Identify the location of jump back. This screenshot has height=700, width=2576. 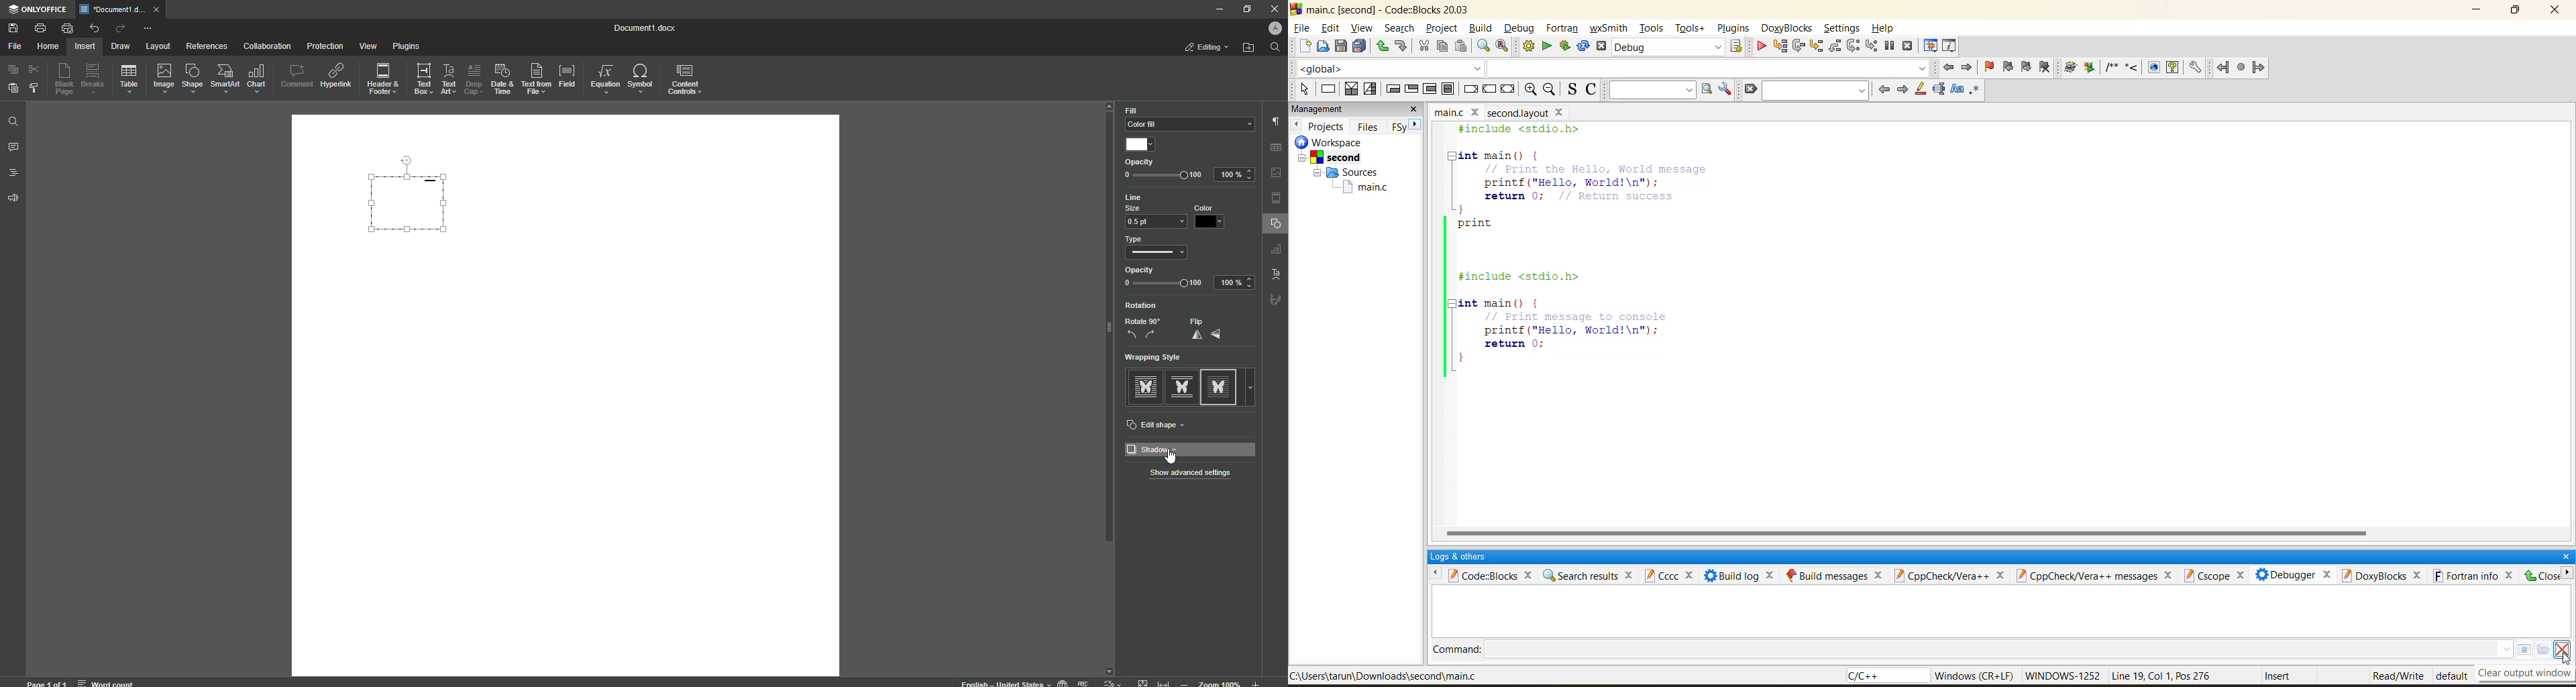
(1952, 66).